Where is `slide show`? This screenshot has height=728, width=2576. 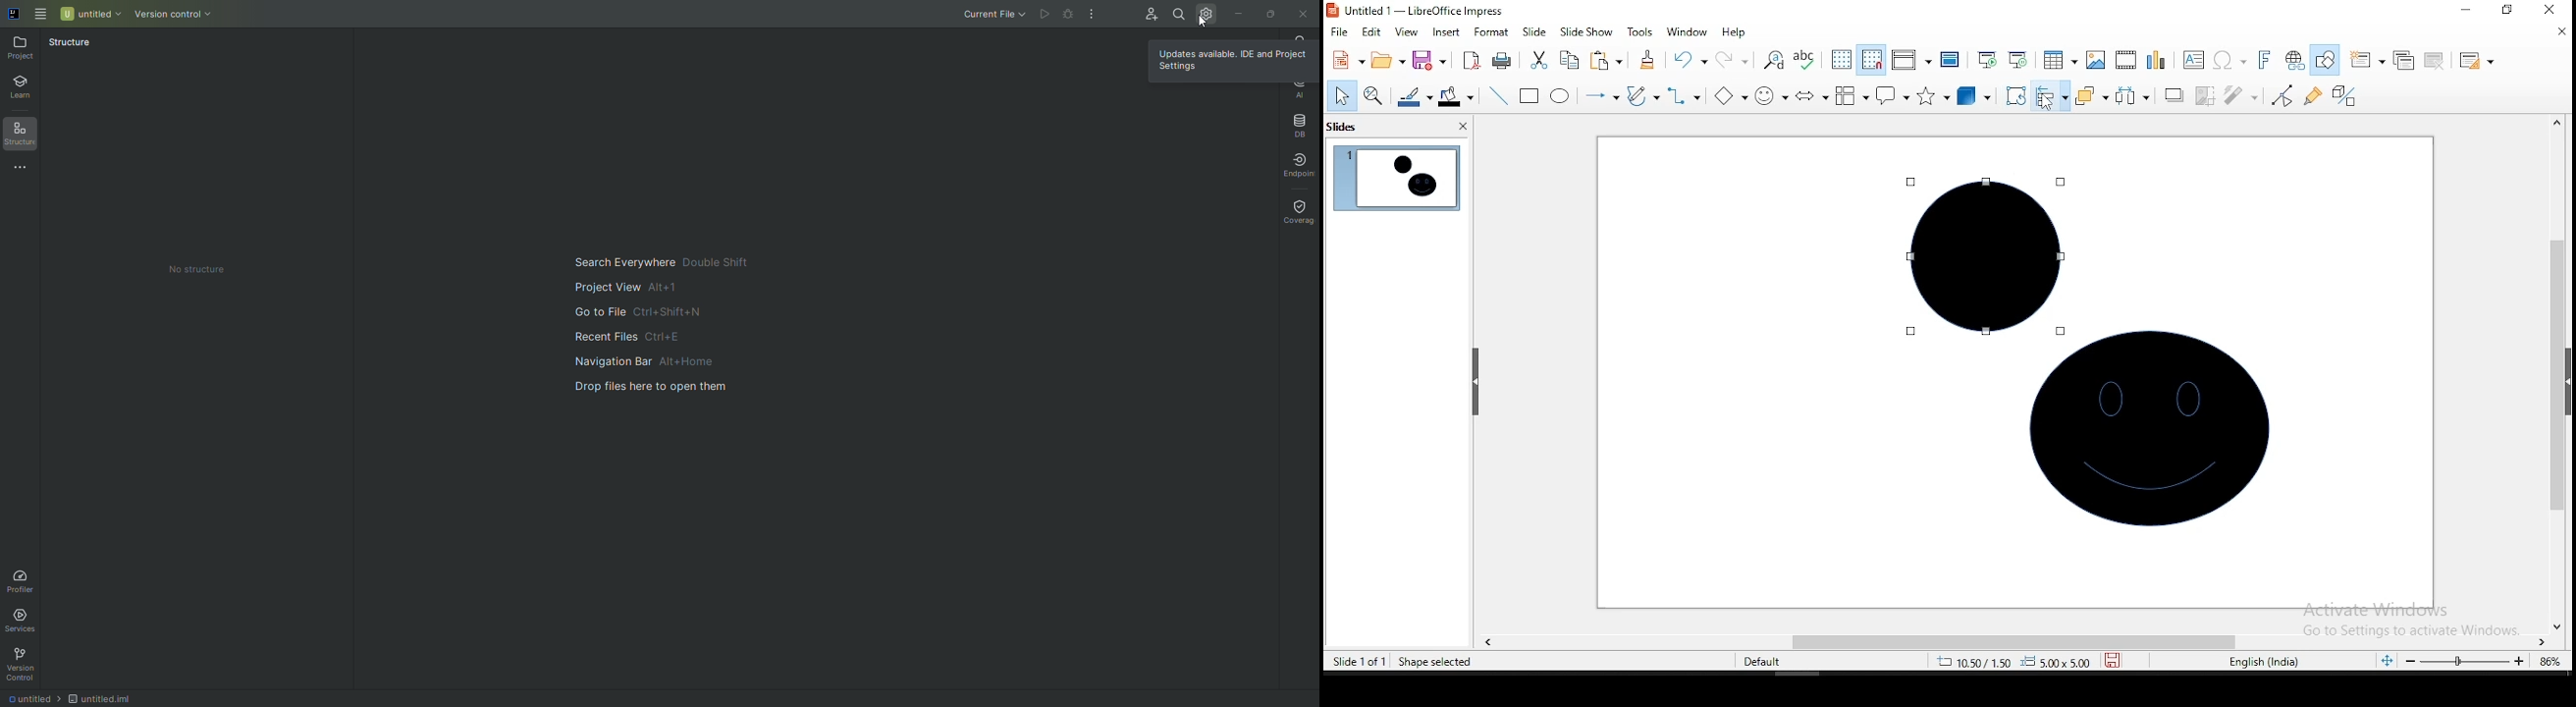 slide show is located at coordinates (1586, 30).